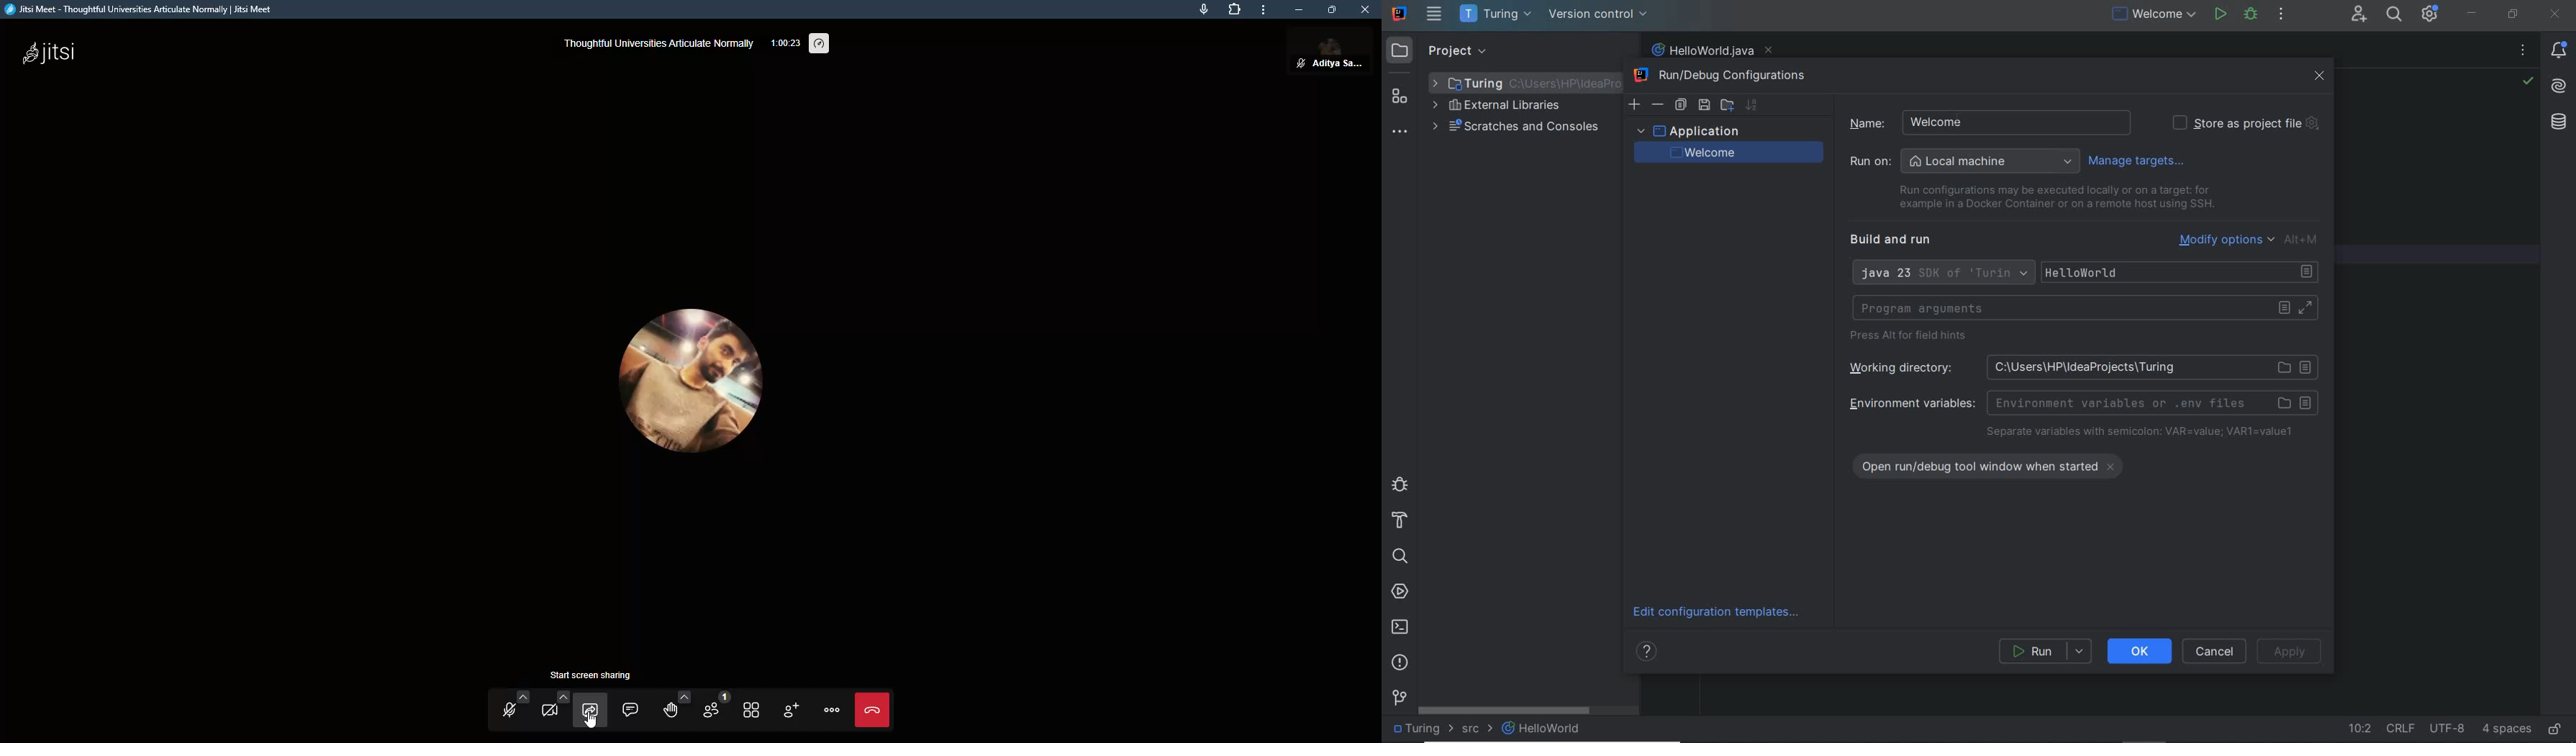 Image resolution: width=2576 pixels, height=756 pixels. Describe the element at coordinates (2140, 433) in the screenshot. I see `separate variables` at that location.